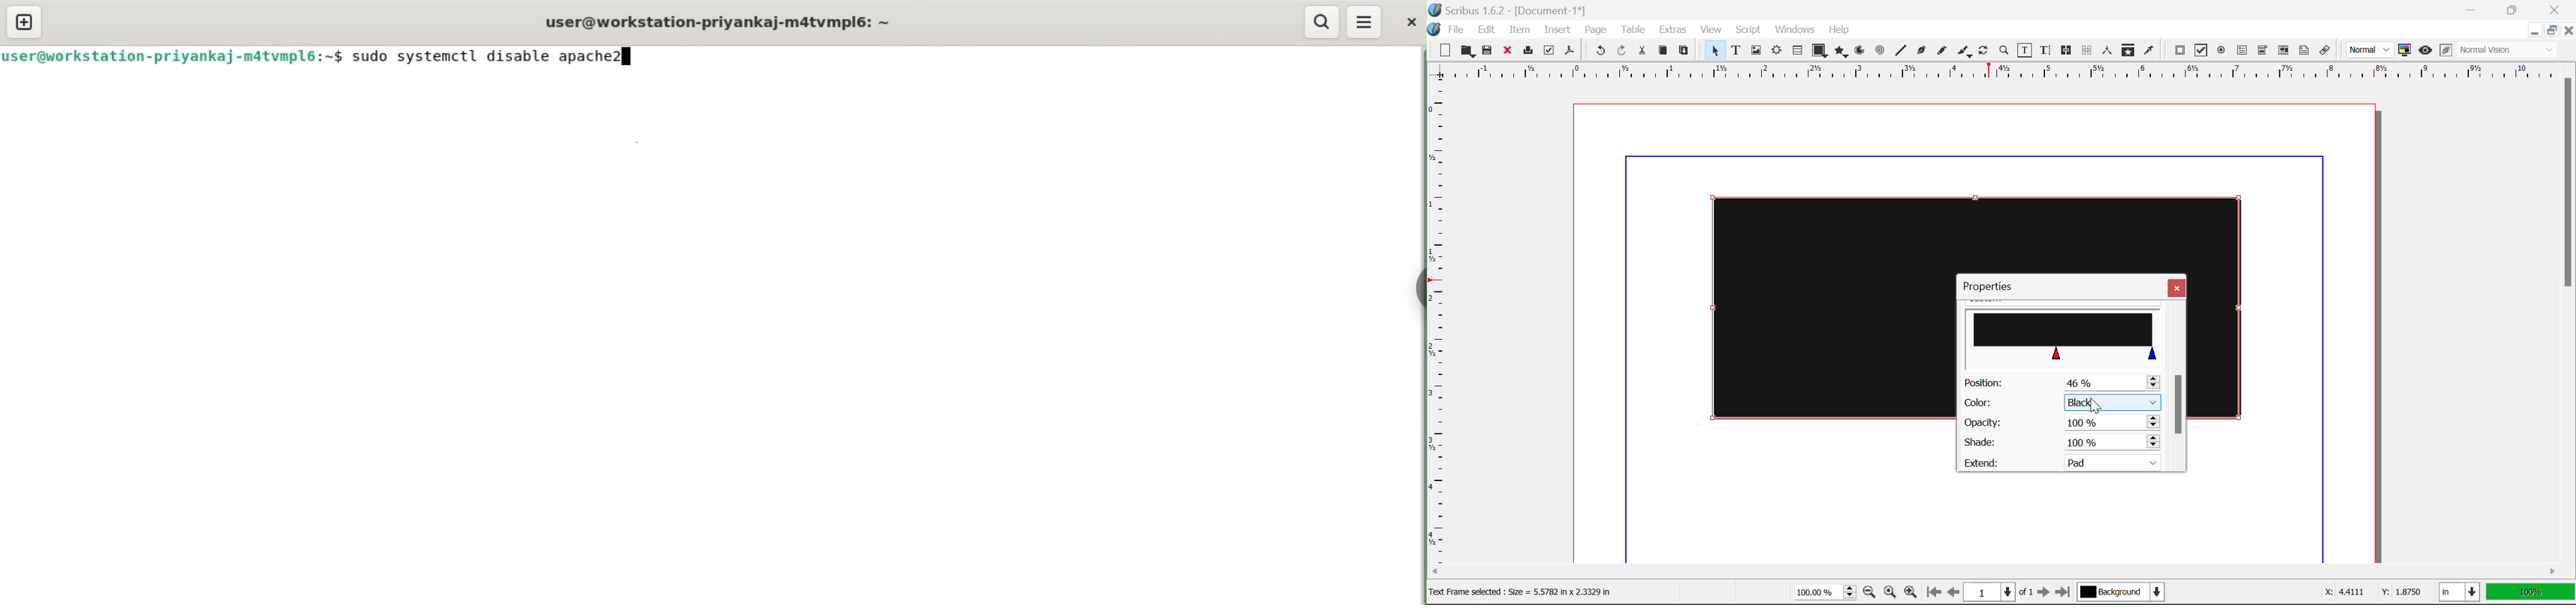 The height and width of the screenshot is (616, 2576). I want to click on Text Annotation, so click(2306, 51).